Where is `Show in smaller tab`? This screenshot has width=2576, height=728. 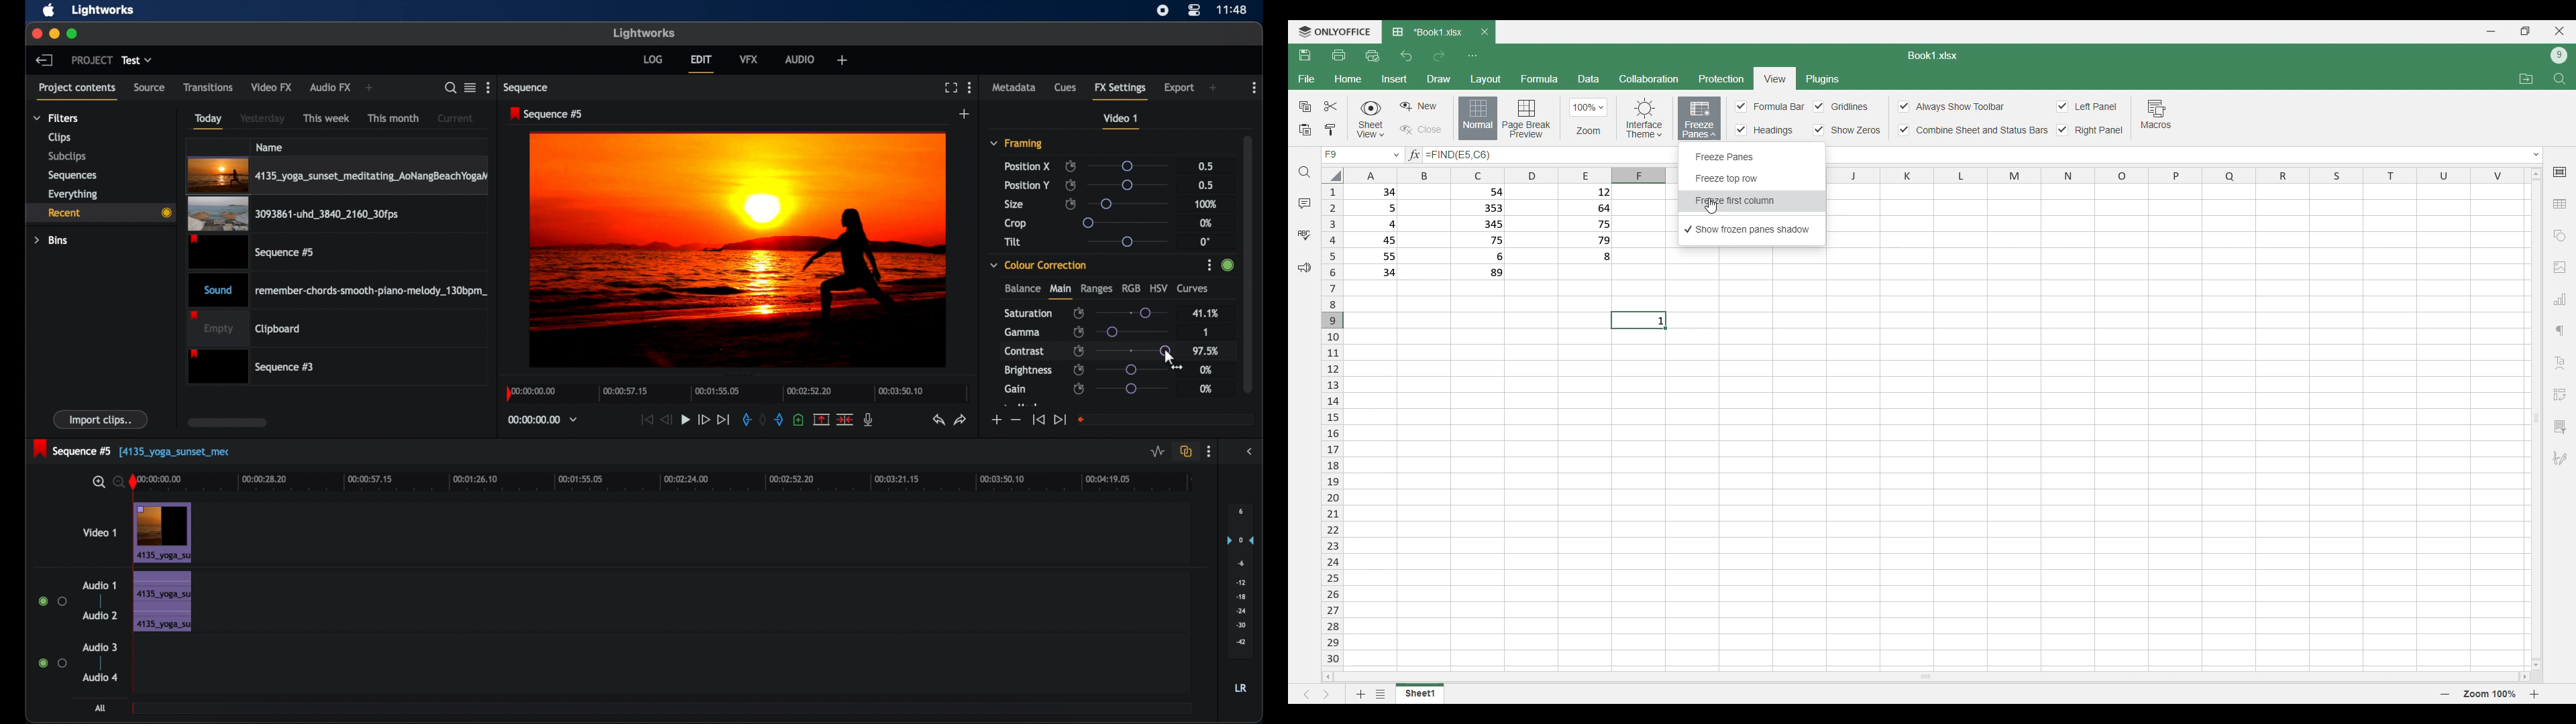 Show in smaller tab is located at coordinates (2526, 31).